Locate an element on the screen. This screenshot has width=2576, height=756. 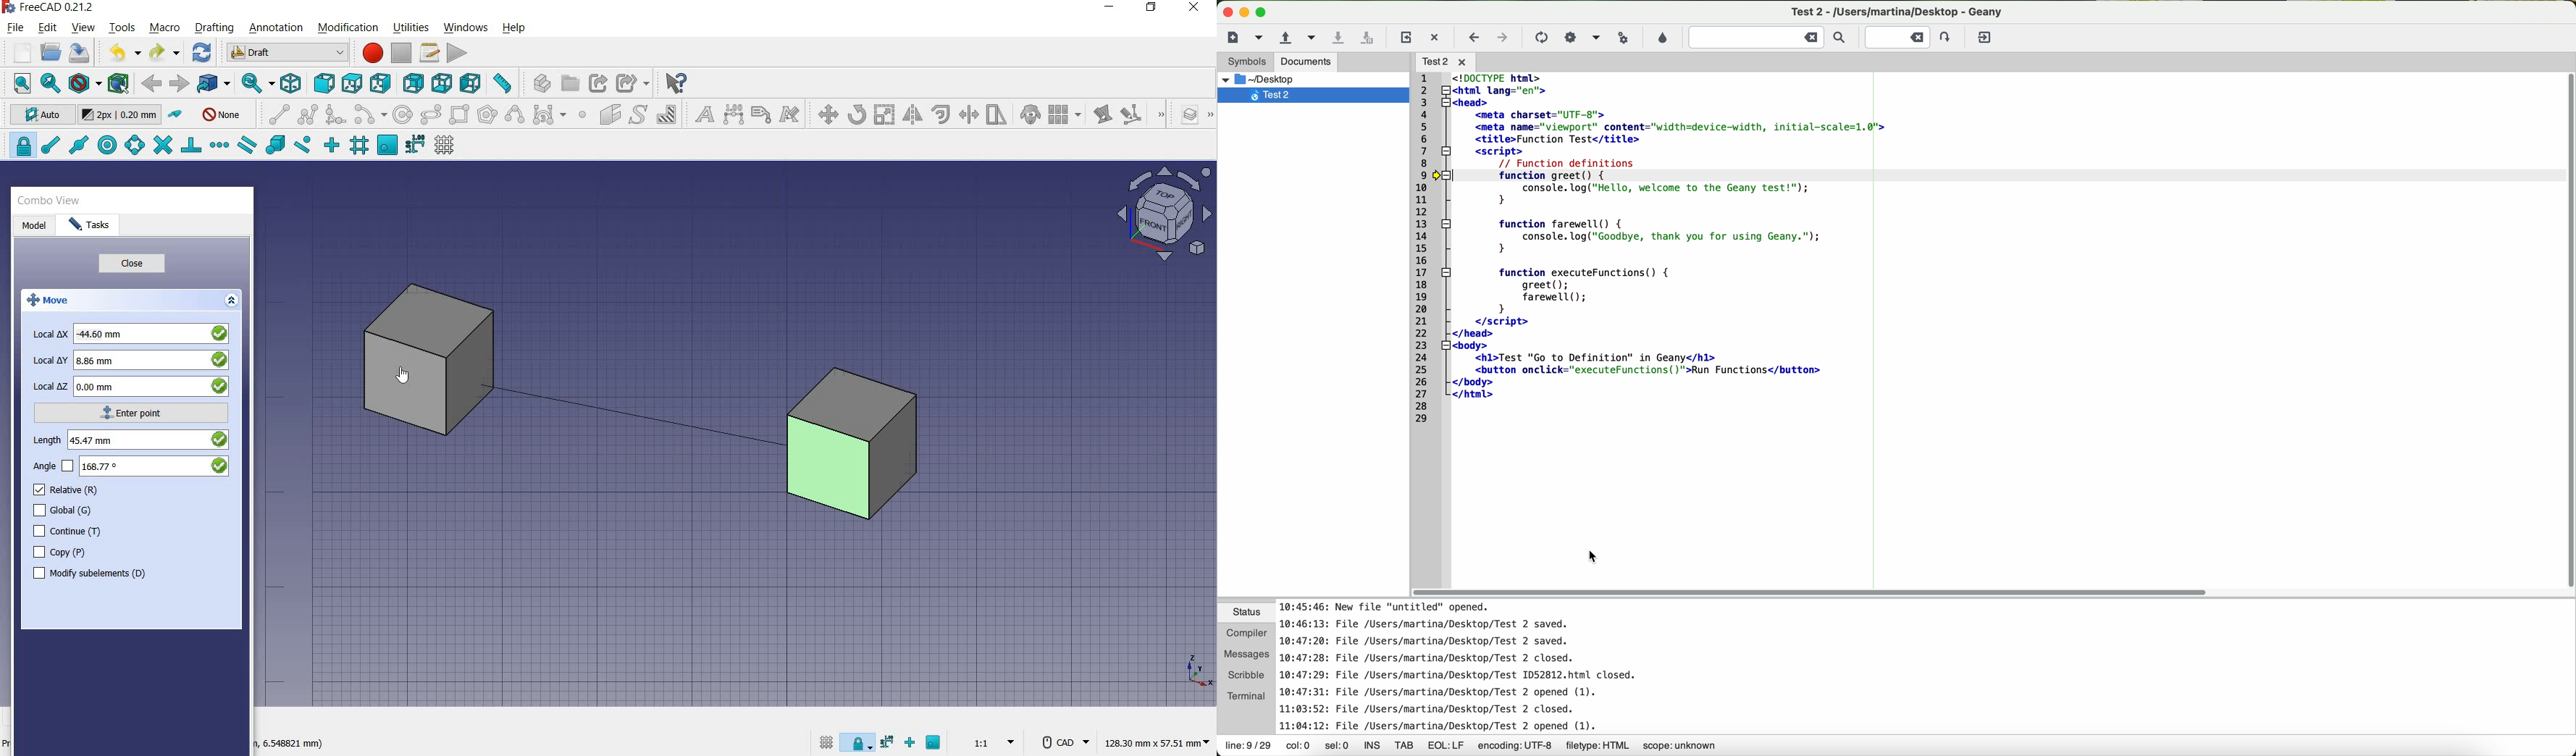
right is located at coordinates (381, 83).